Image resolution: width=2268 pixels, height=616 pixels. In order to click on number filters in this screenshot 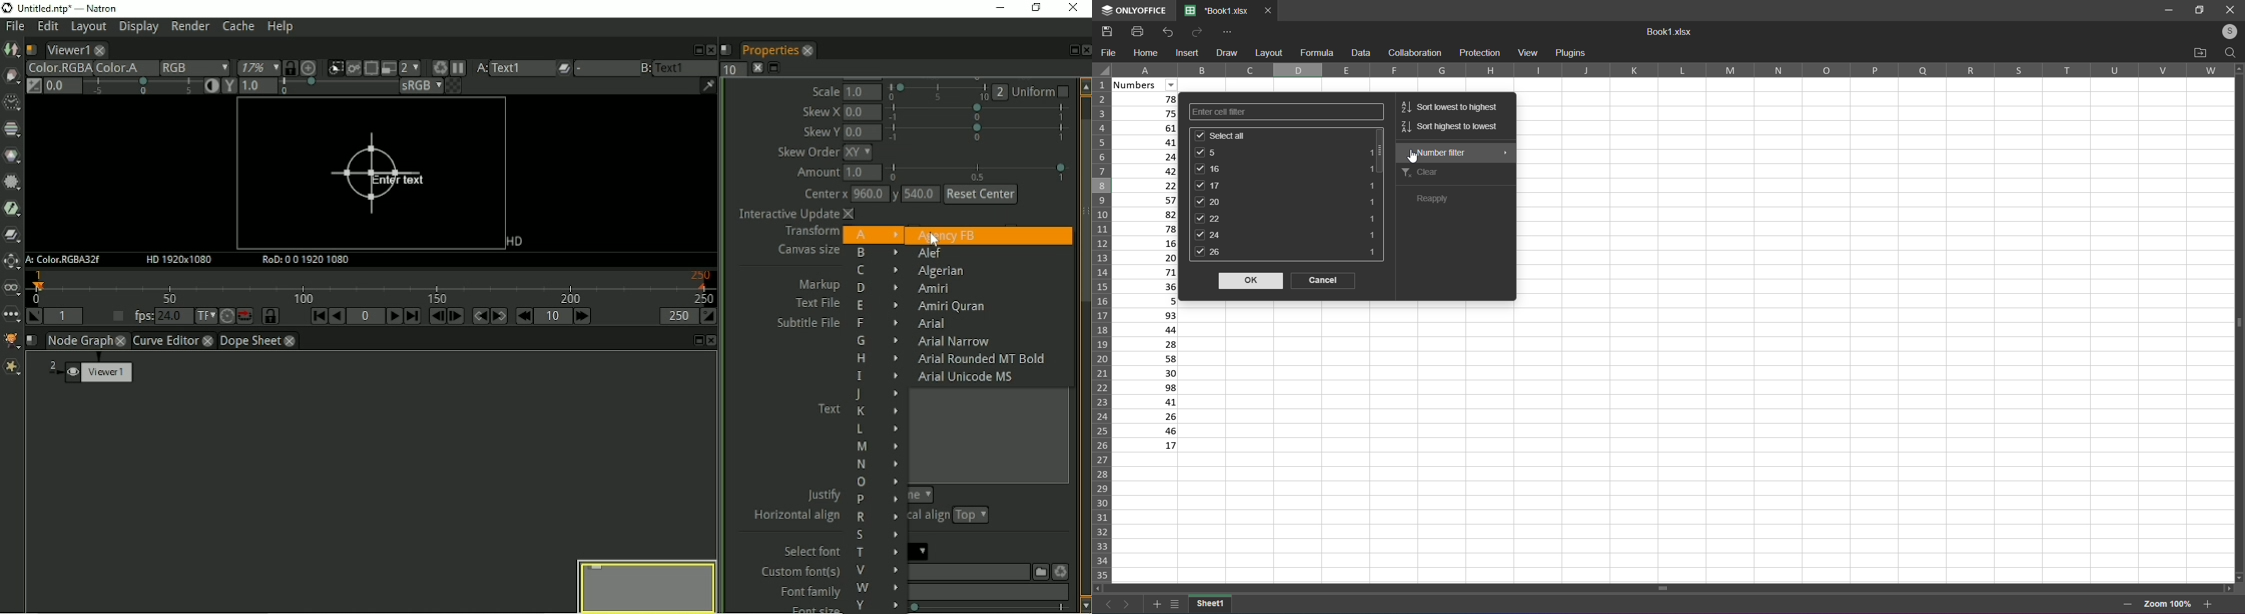, I will do `click(1455, 153)`.